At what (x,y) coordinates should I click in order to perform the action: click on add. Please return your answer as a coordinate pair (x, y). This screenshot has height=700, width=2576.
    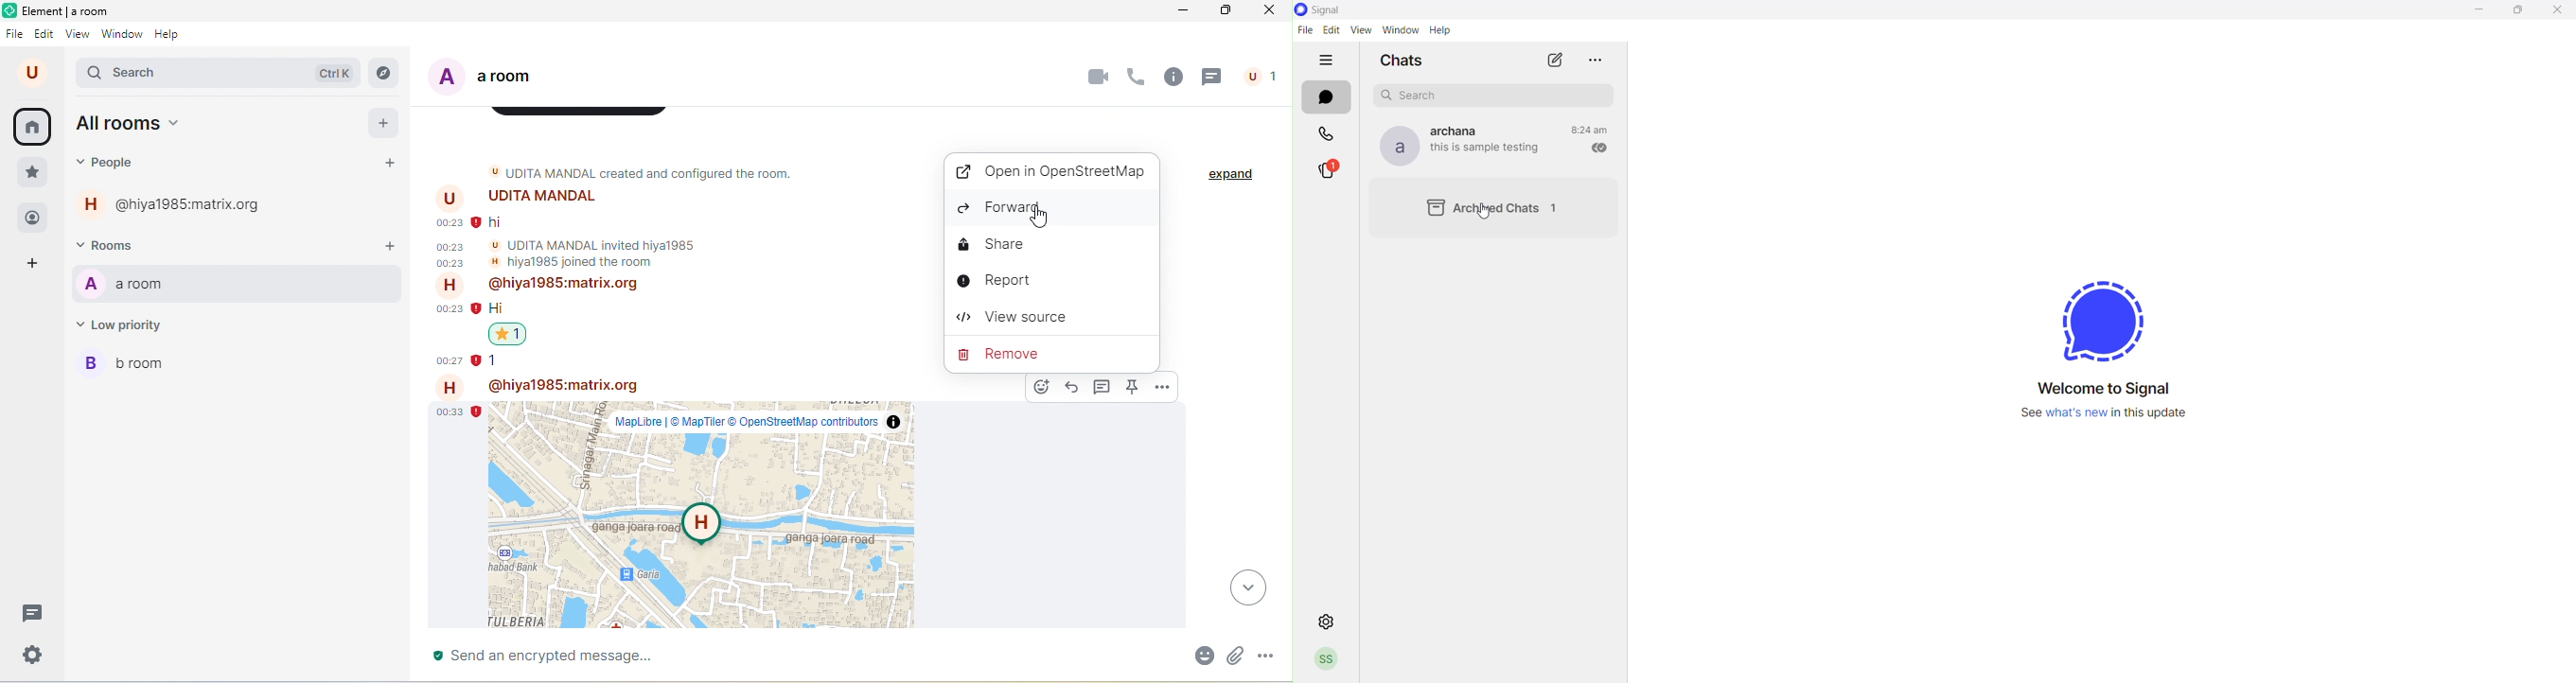
    Looking at the image, I should click on (385, 123).